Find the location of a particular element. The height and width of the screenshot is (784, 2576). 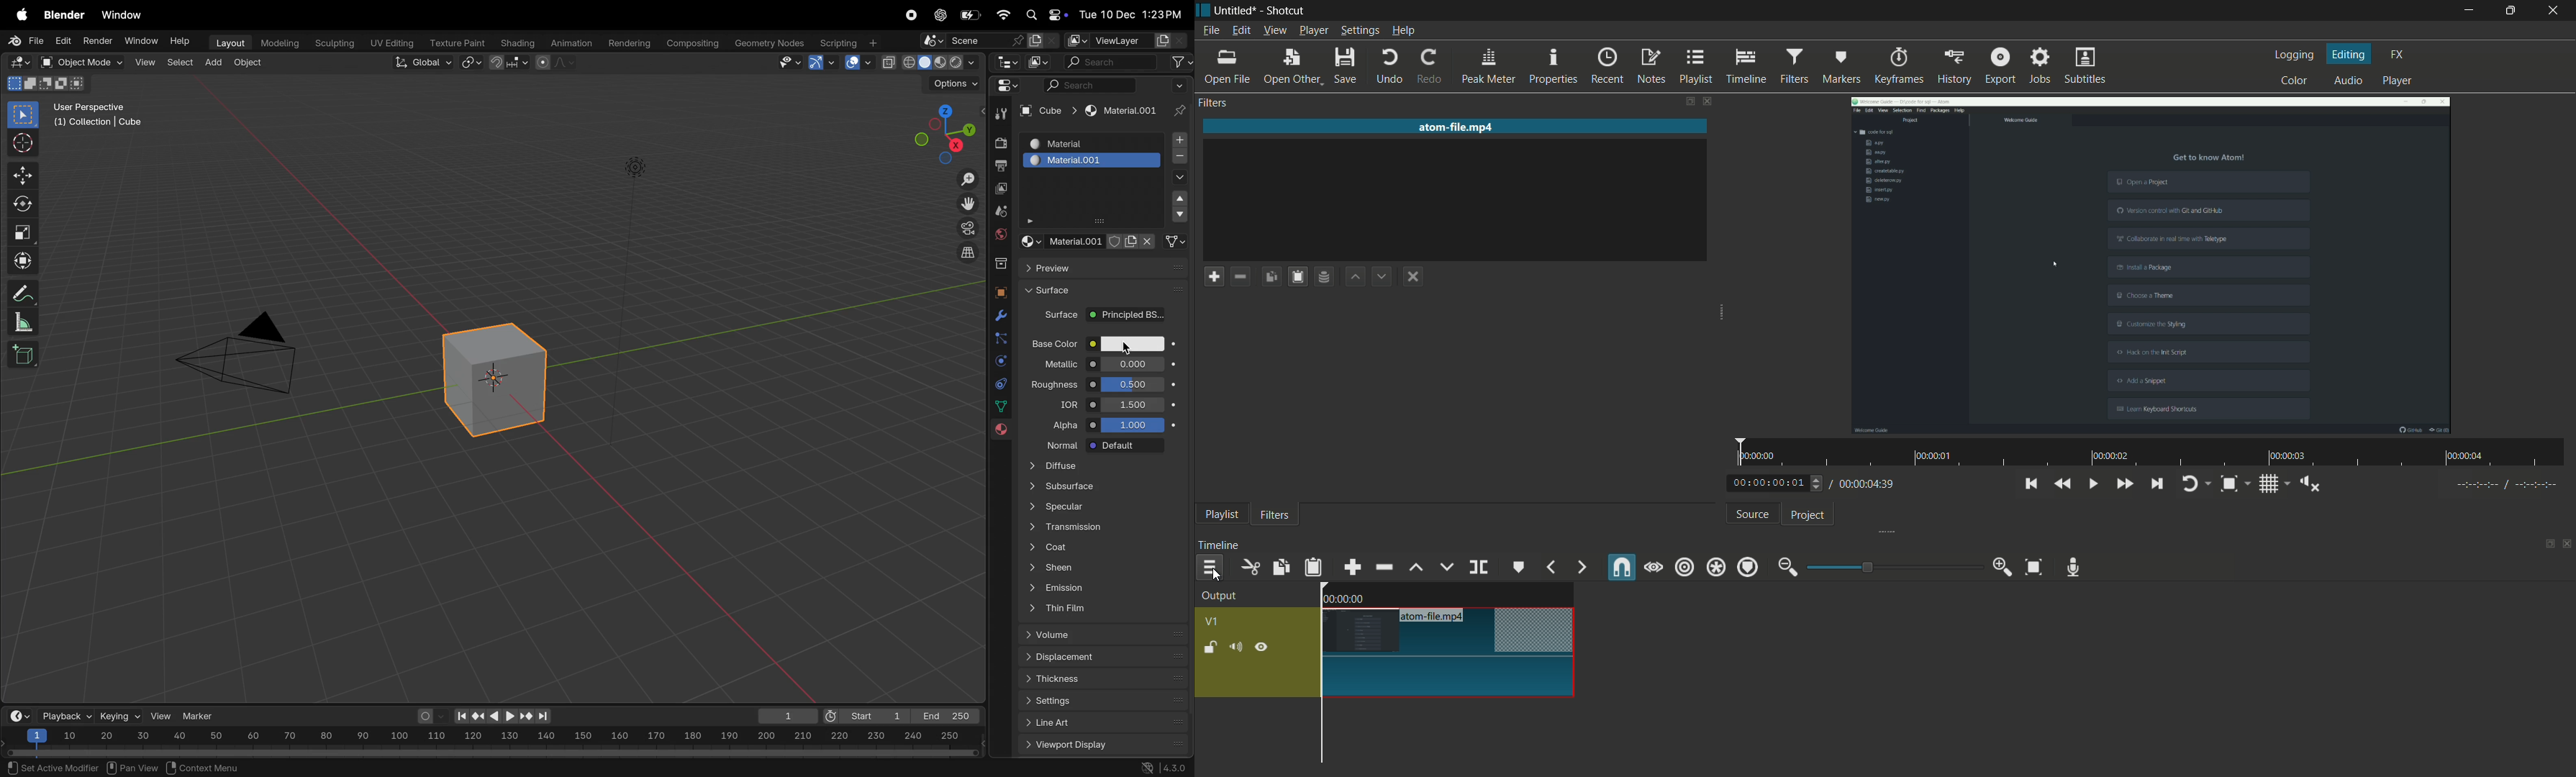

time is located at coordinates (1351, 599).